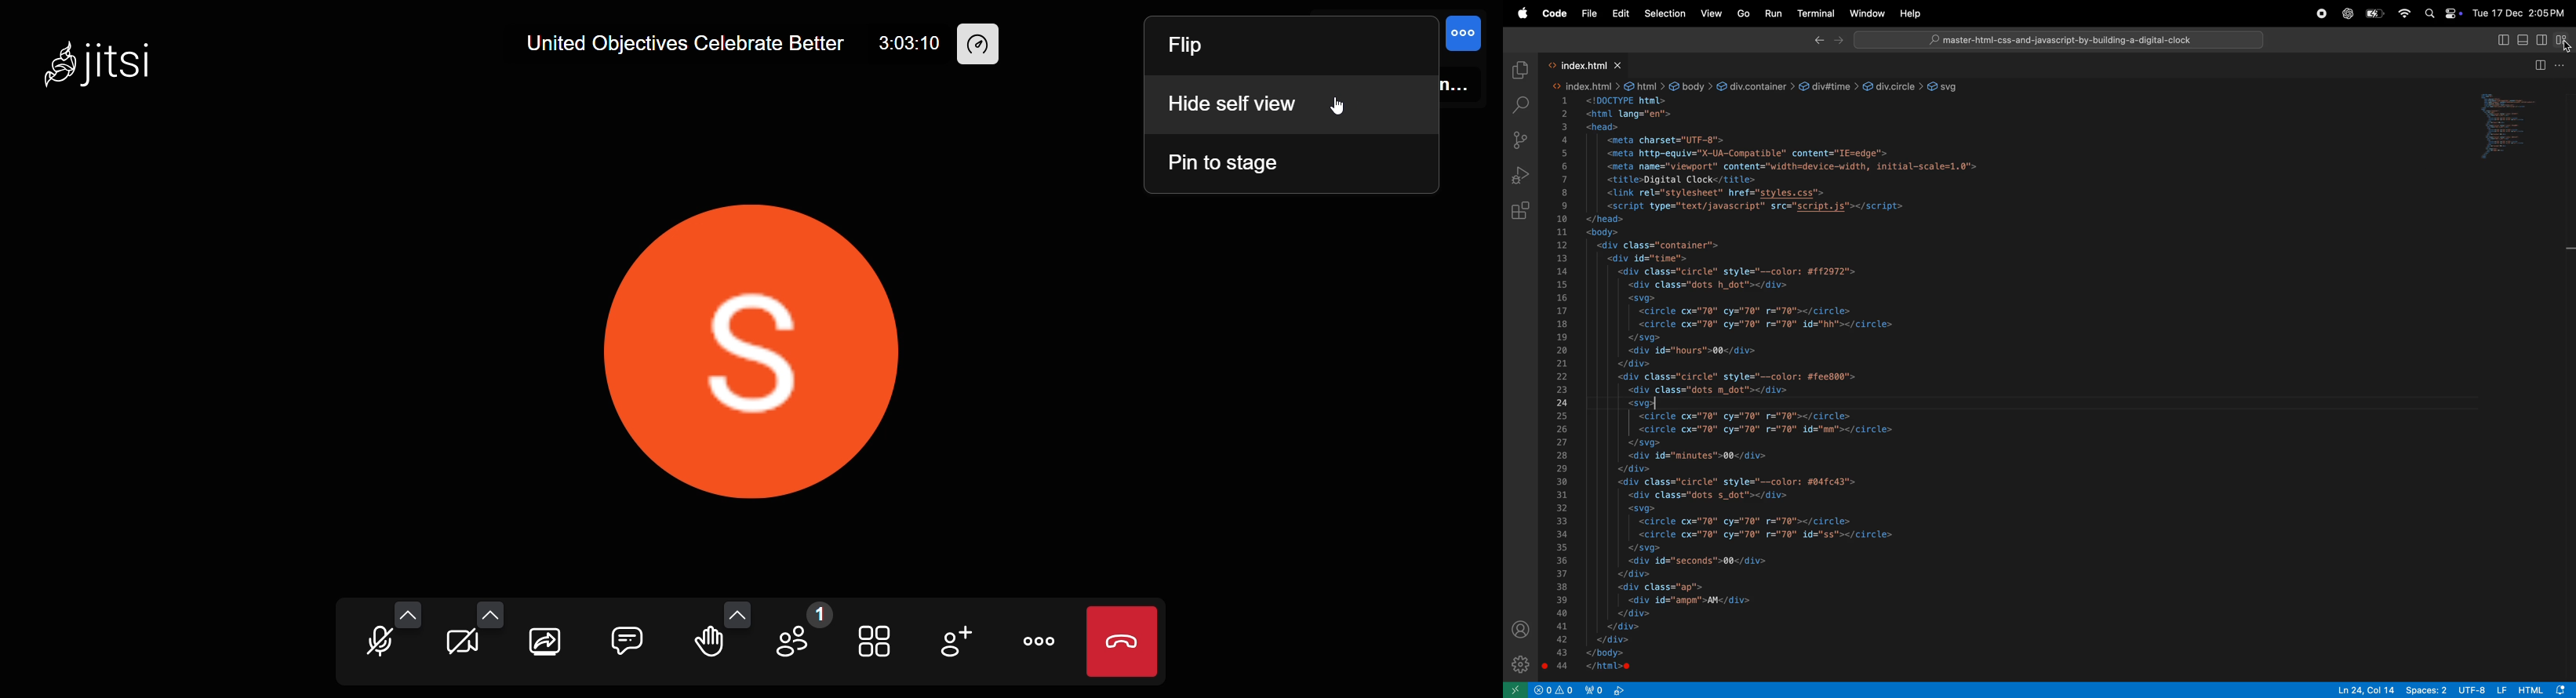  Describe the element at coordinates (1464, 35) in the screenshot. I see `control option` at that location.